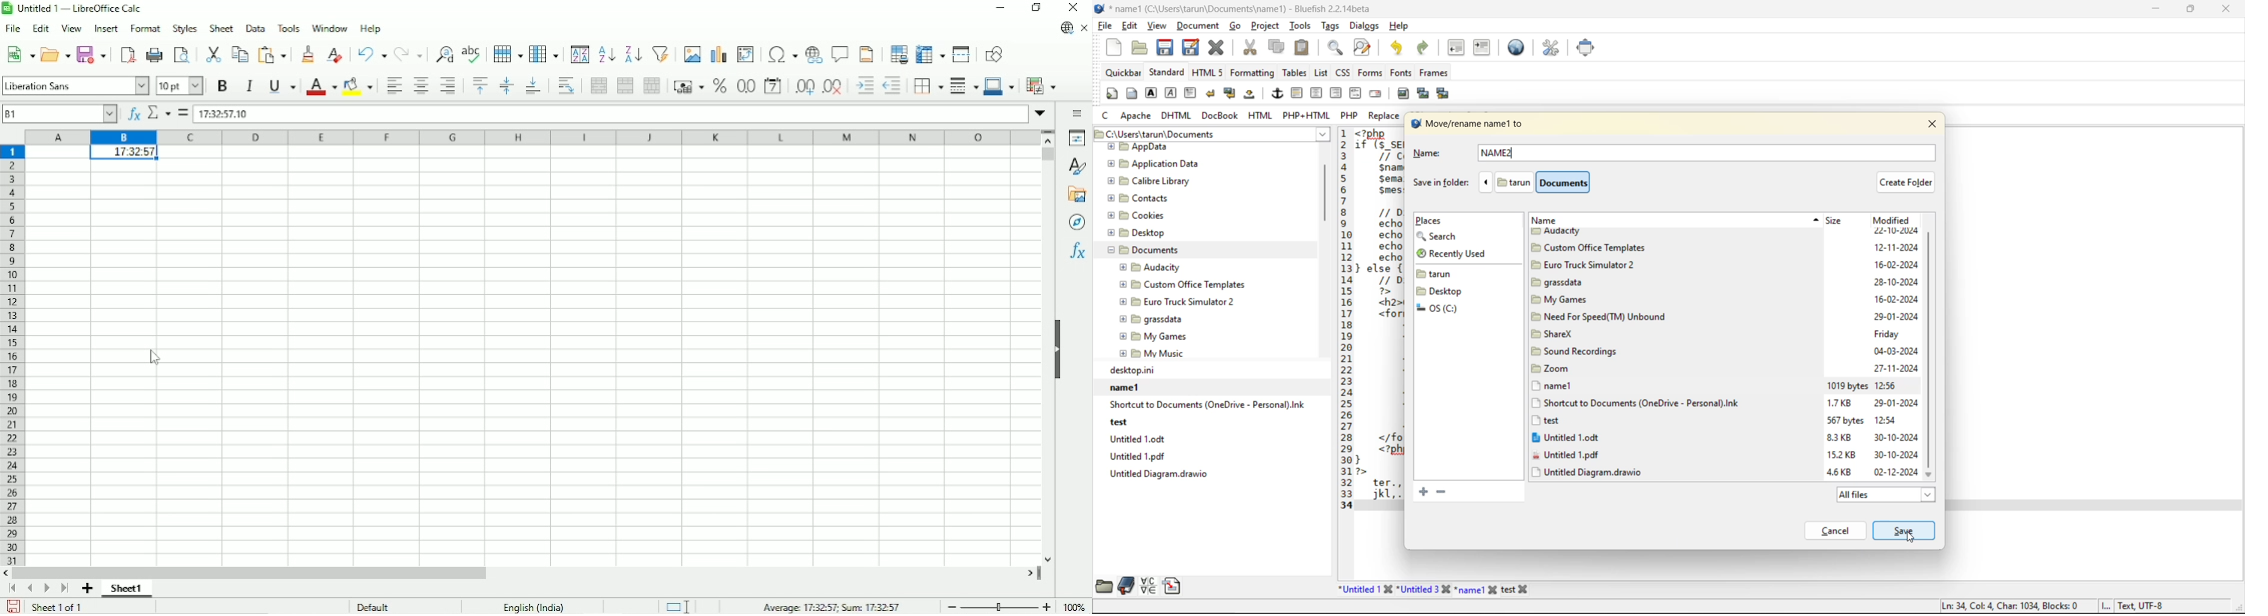 The height and width of the screenshot is (616, 2268). I want to click on Sort descending, so click(632, 52).